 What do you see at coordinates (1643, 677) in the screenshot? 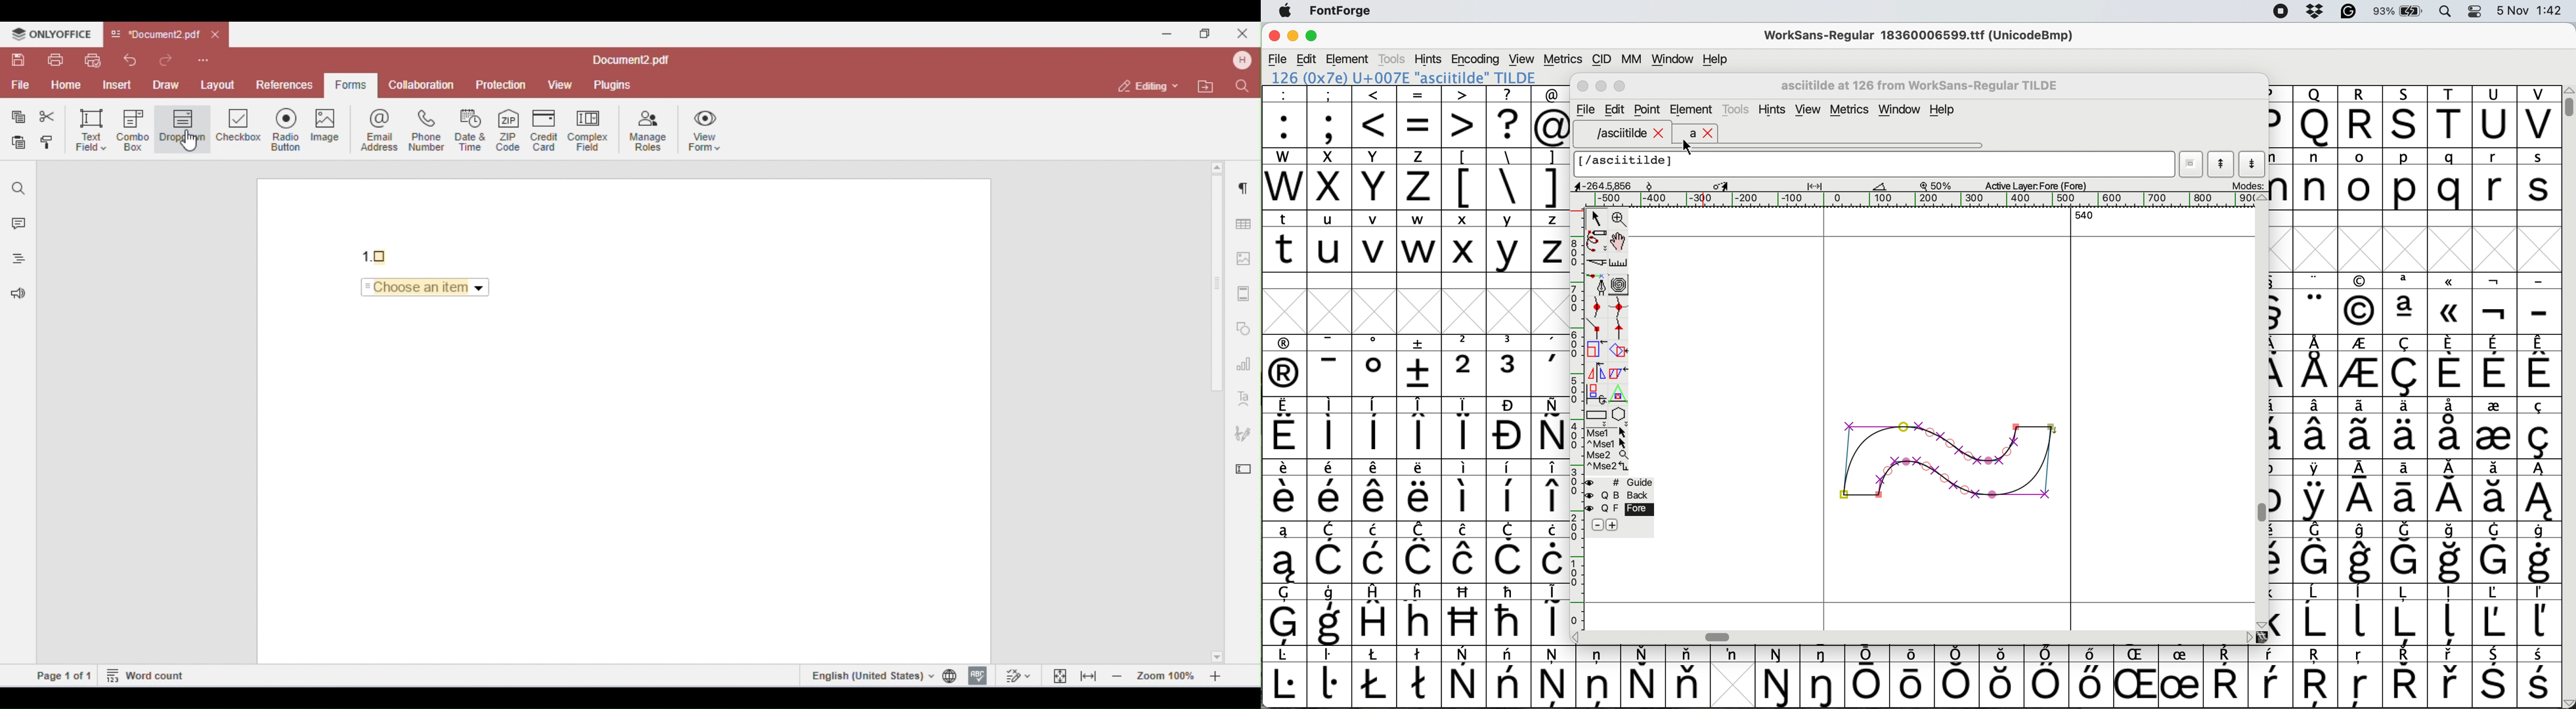
I see `symbol` at bounding box center [1643, 677].